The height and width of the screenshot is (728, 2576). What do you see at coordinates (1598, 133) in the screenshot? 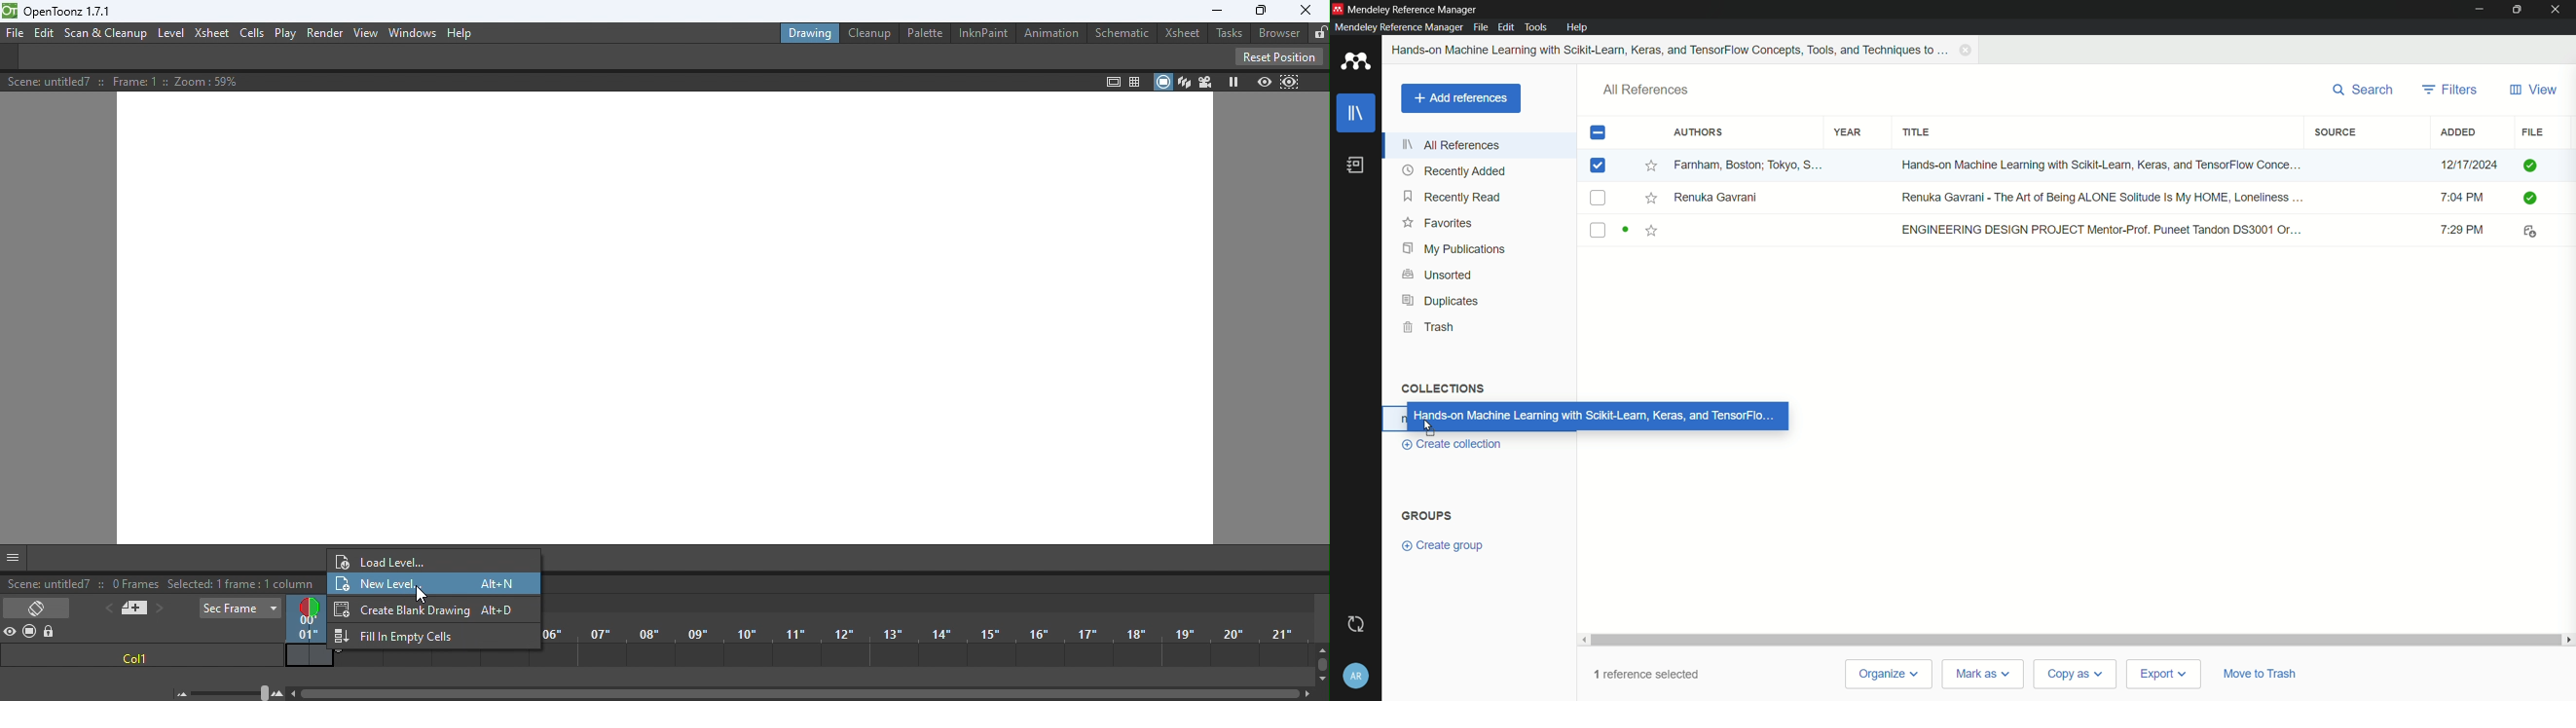
I see `check box` at bounding box center [1598, 133].